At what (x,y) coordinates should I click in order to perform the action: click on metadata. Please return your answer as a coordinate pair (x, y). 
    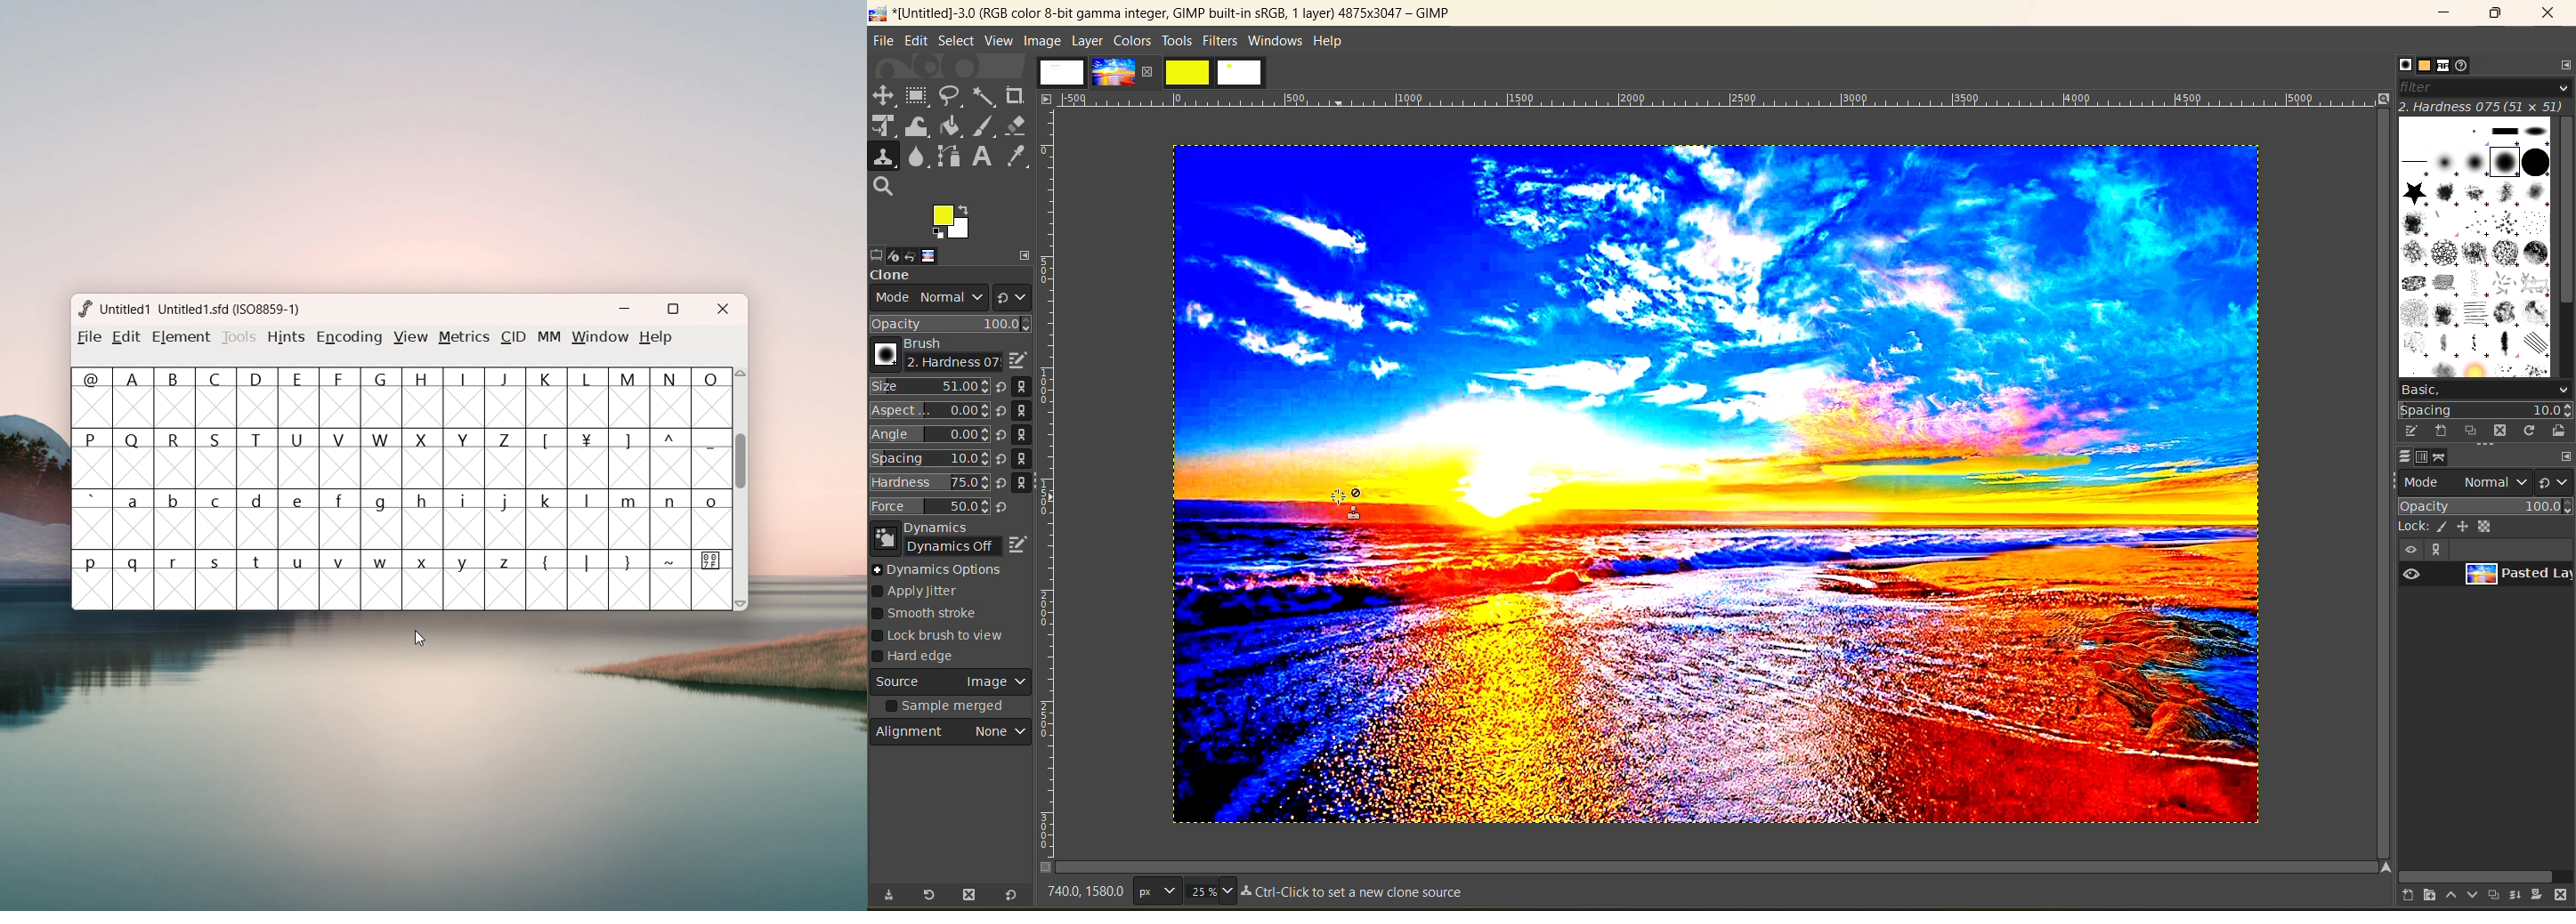
    Looking at the image, I should click on (1359, 893).